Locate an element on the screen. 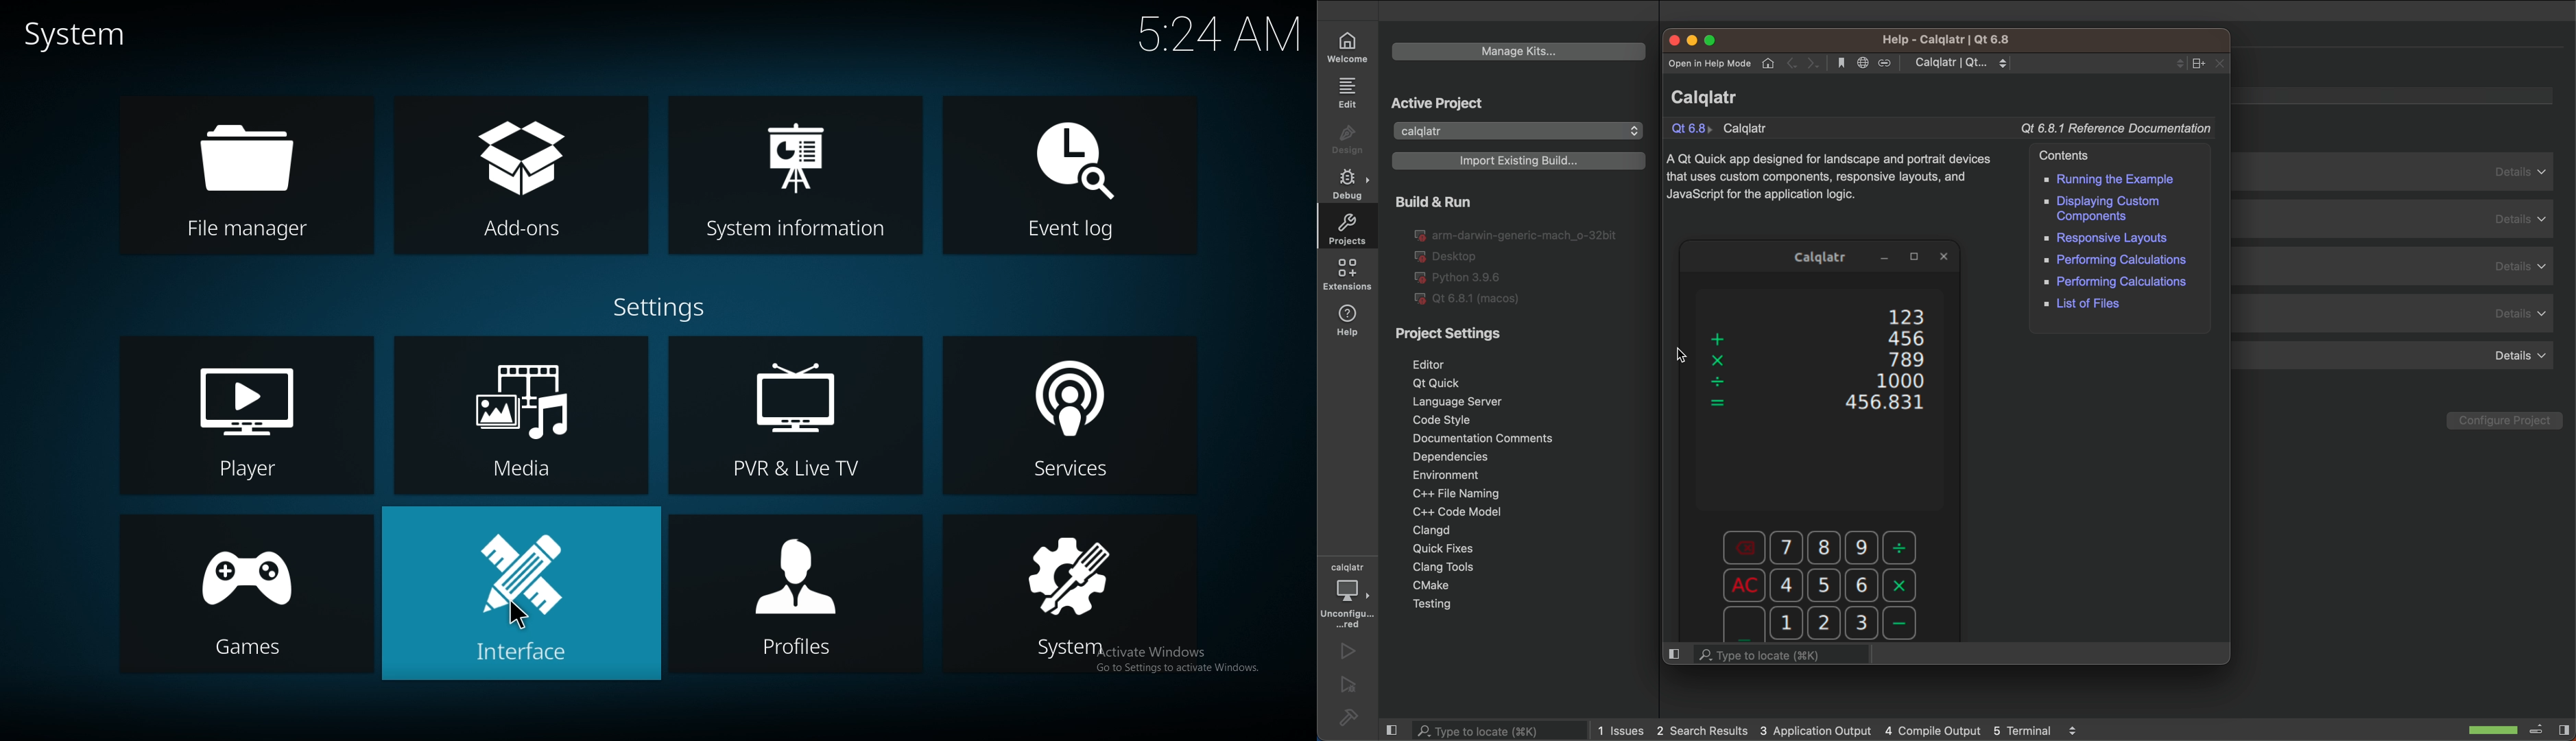  add ons is located at coordinates (517, 175).